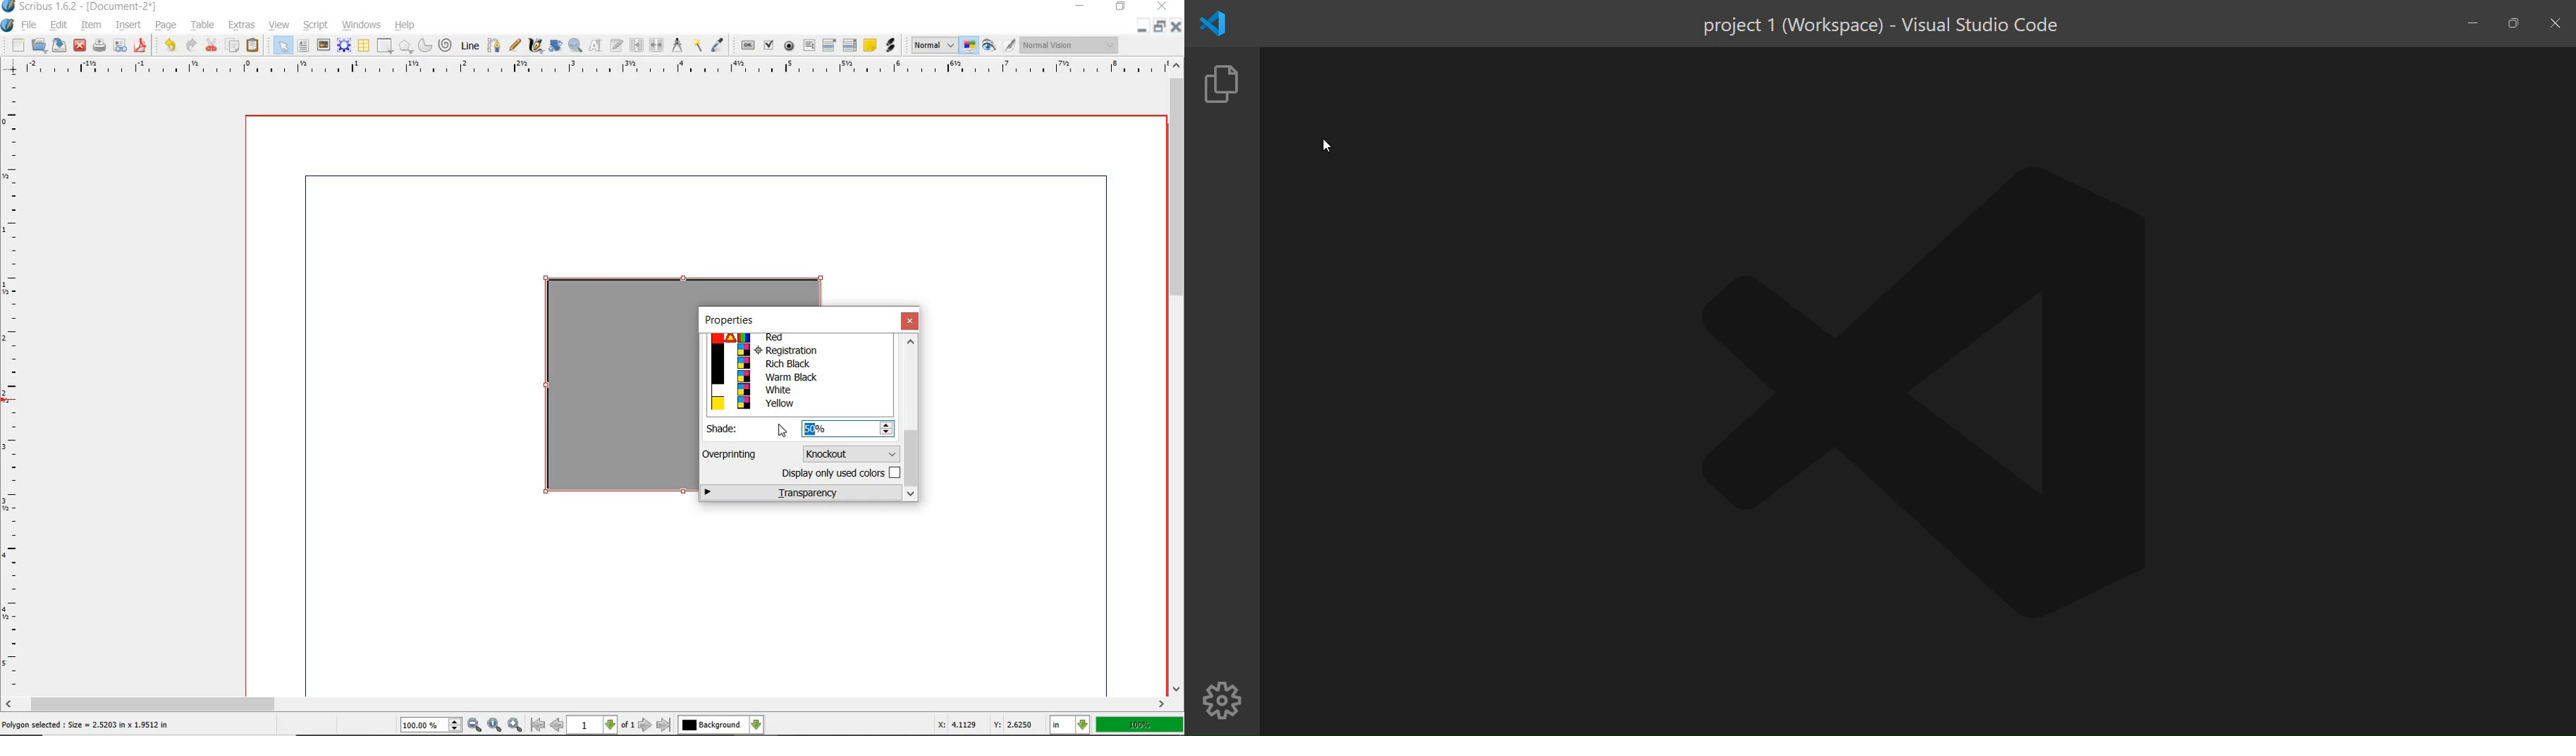 This screenshot has height=756, width=2576. What do you see at coordinates (166, 27) in the screenshot?
I see `page` at bounding box center [166, 27].